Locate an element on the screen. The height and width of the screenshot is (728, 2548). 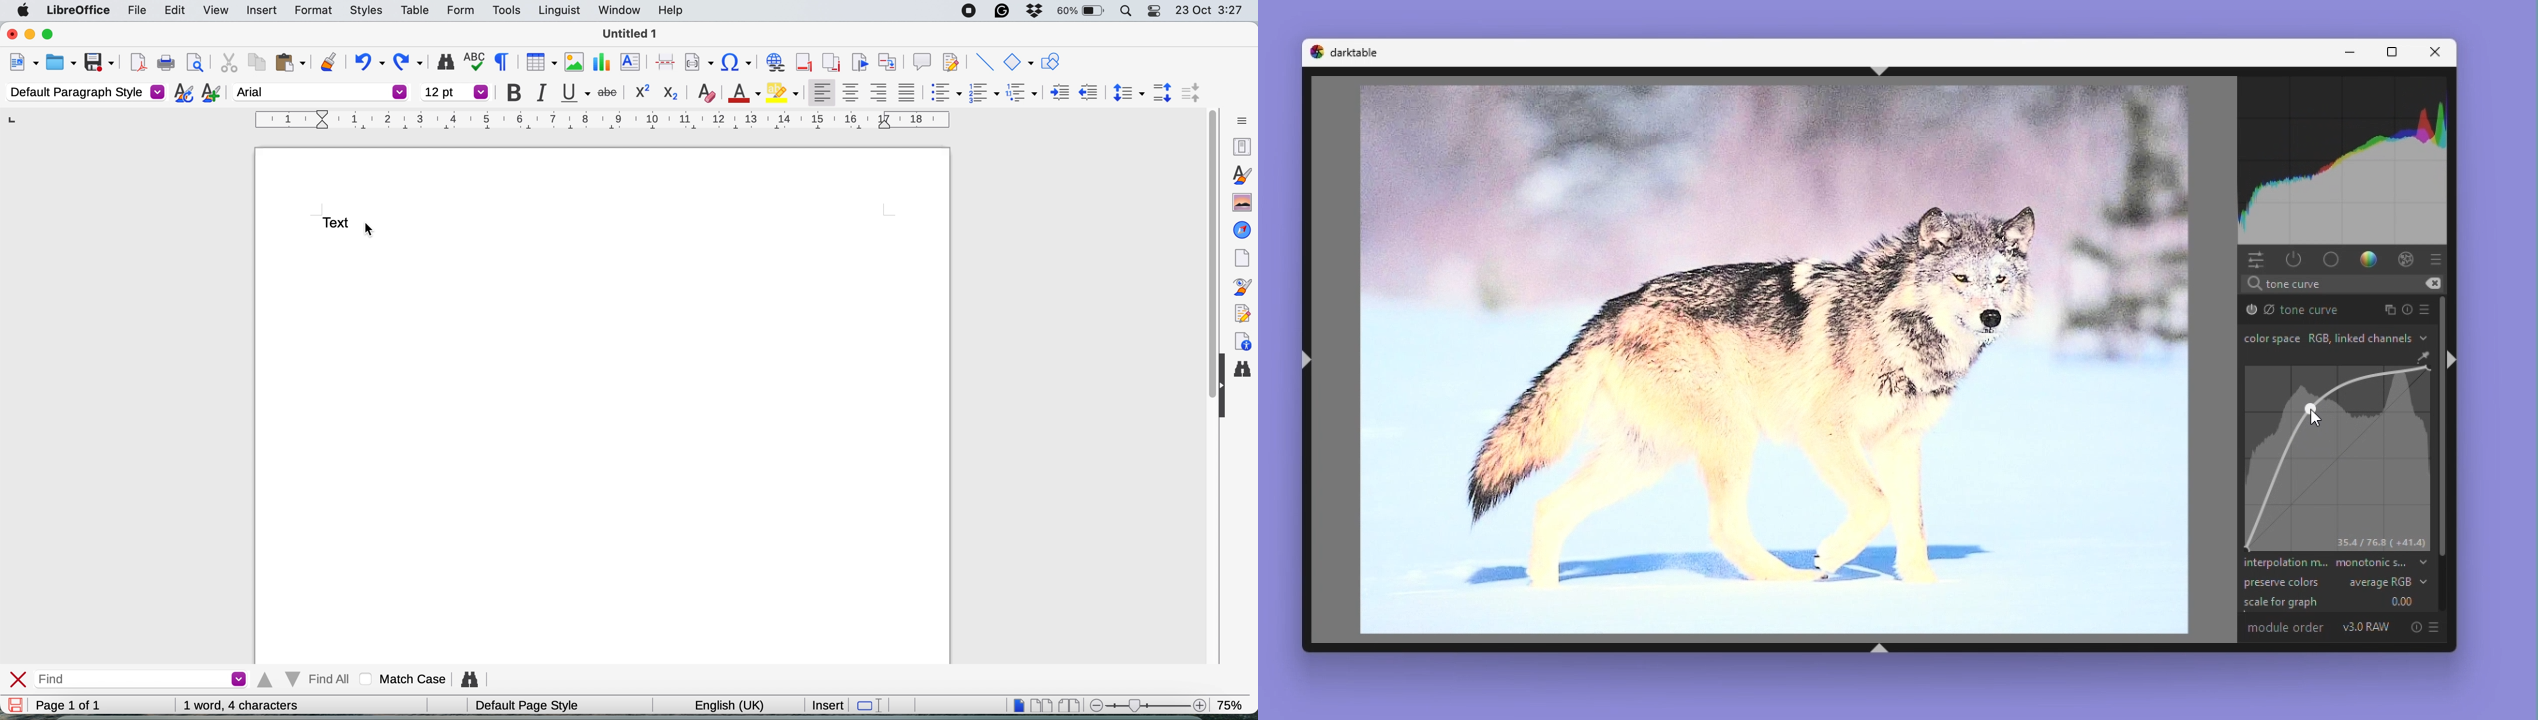
battery is located at coordinates (1081, 12).